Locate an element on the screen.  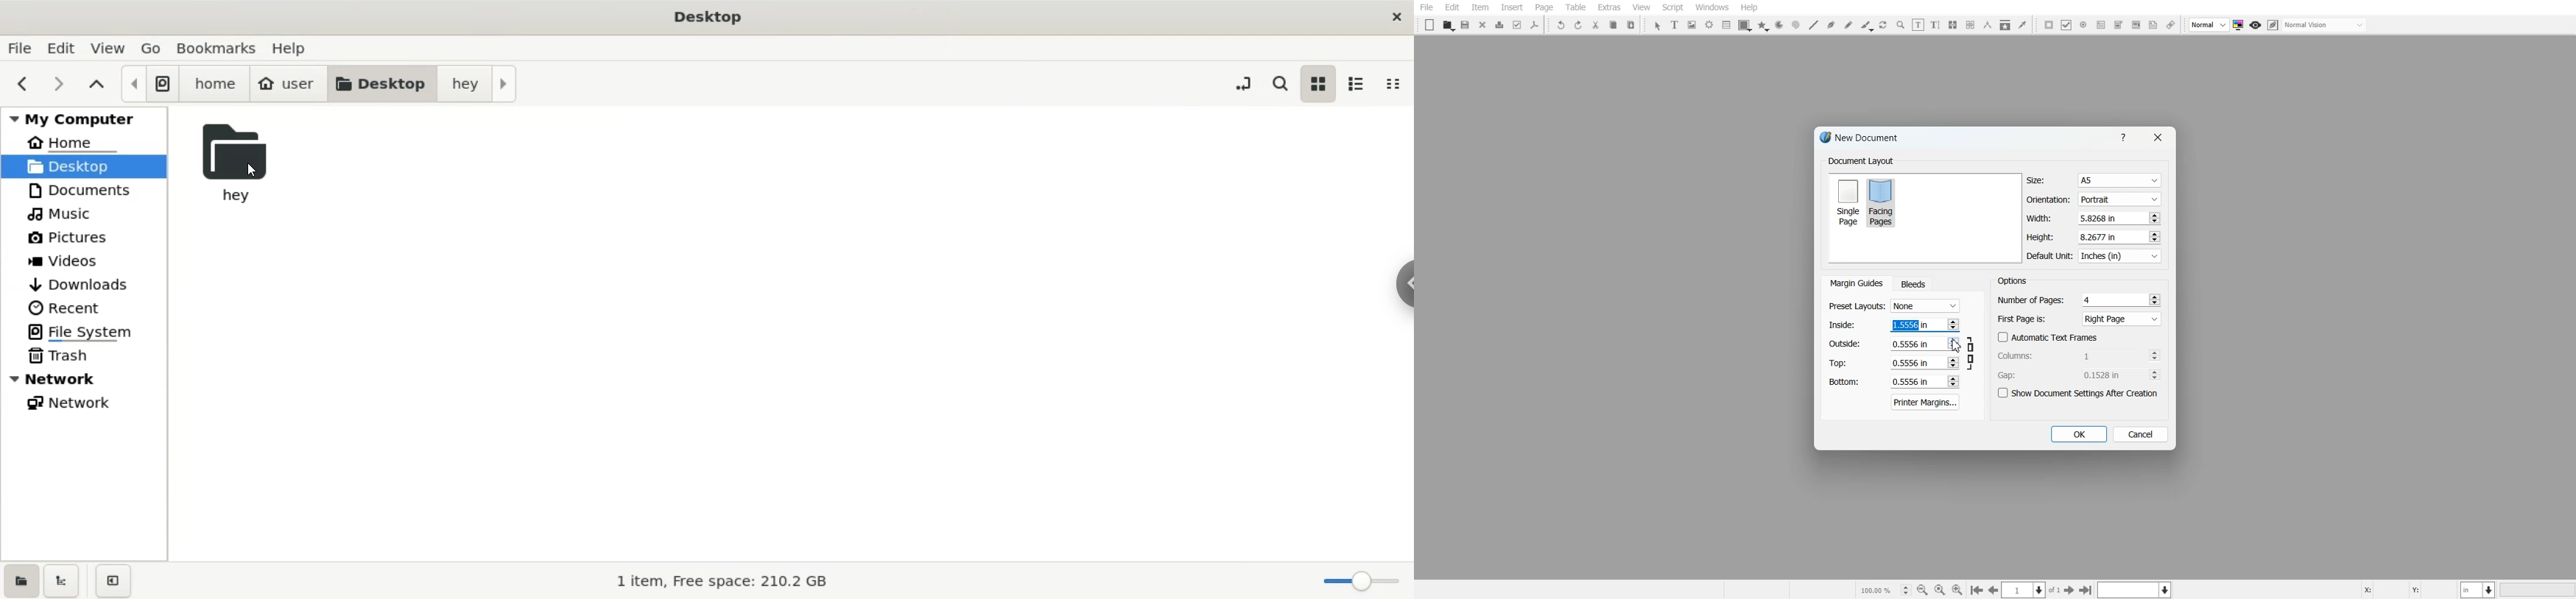
First Page is is located at coordinates (2080, 318).